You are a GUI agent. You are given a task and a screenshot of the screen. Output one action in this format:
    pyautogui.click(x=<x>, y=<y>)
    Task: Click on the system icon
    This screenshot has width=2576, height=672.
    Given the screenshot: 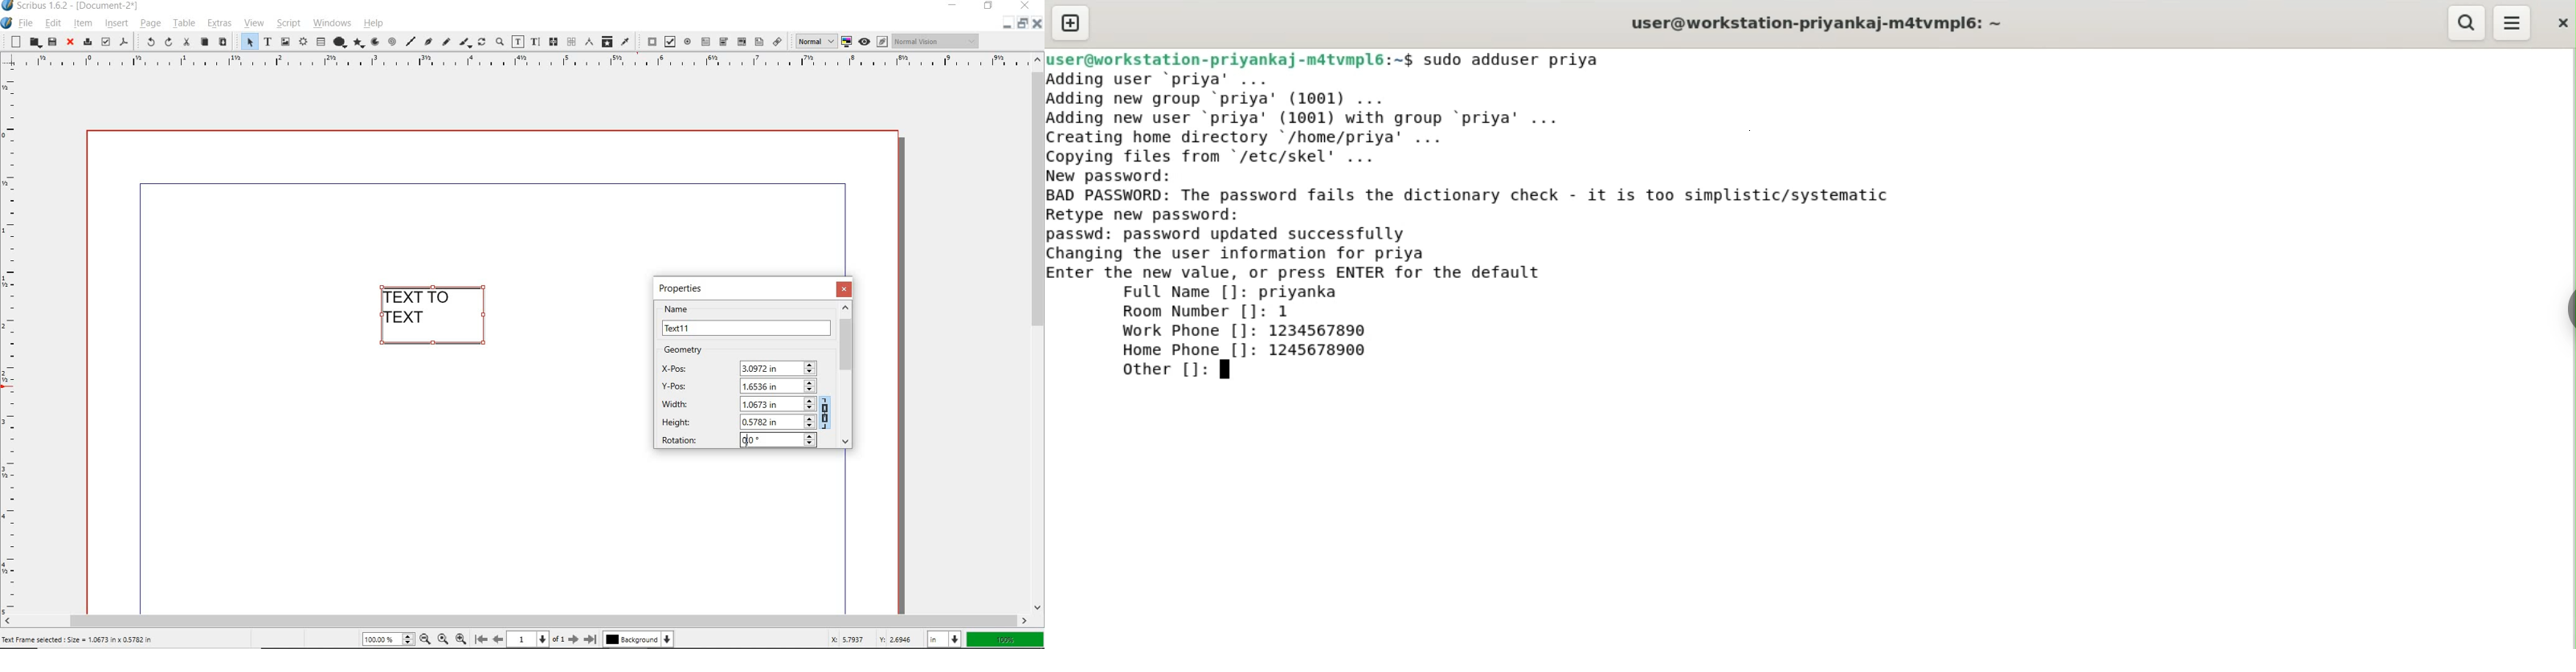 What is the action you would take?
    pyautogui.click(x=7, y=24)
    